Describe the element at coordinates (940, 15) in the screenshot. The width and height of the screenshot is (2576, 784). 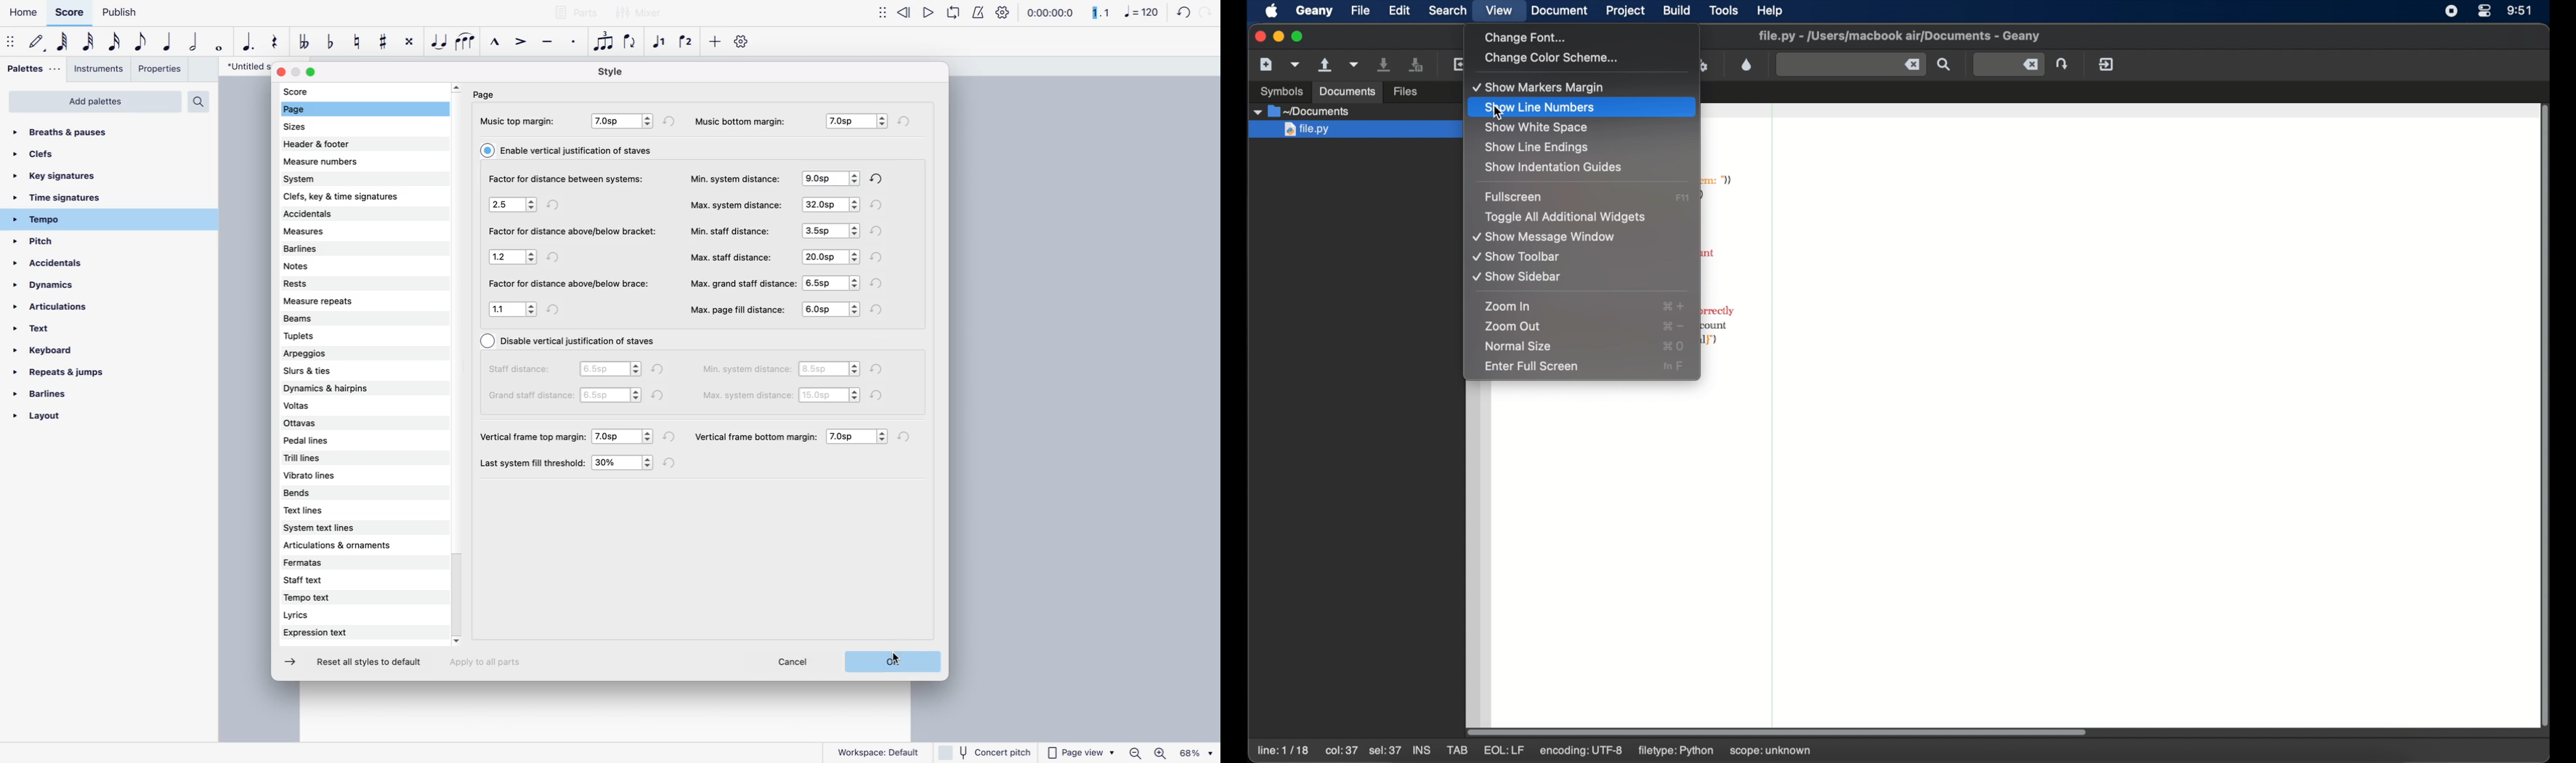
I see `Pause/play` at that location.